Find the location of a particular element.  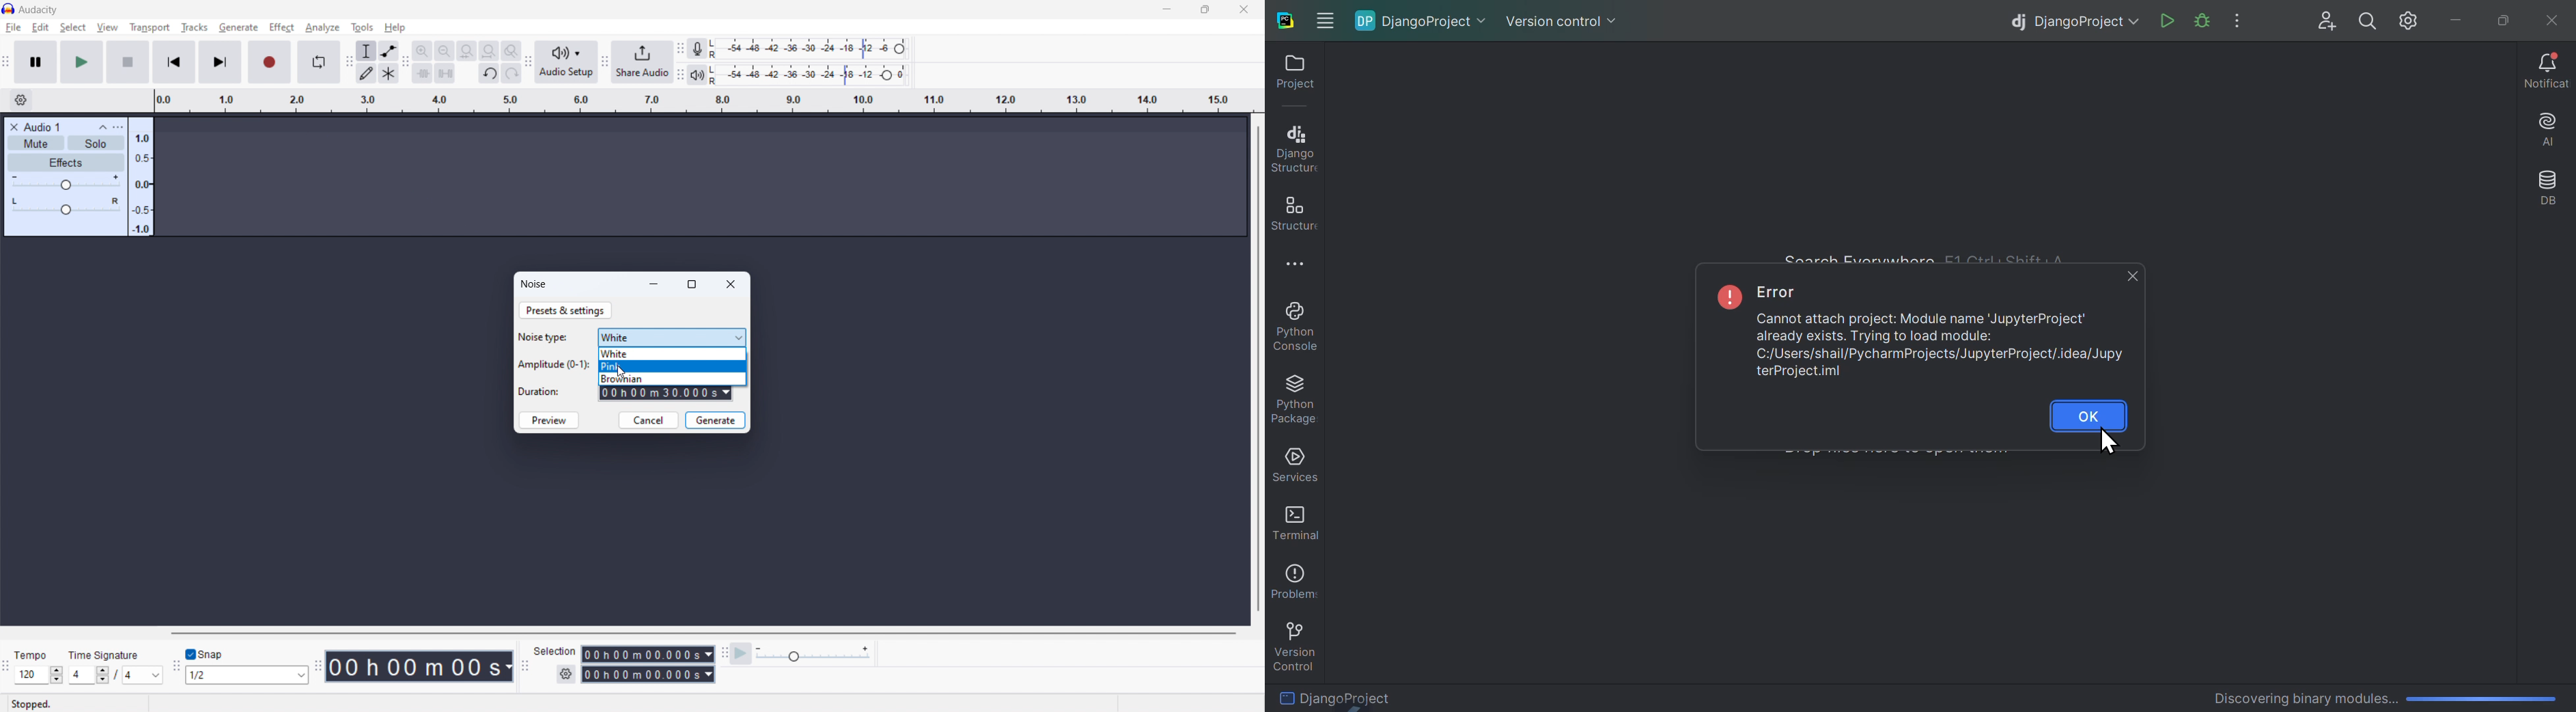

horizontal scrollbar is located at coordinates (701, 633).